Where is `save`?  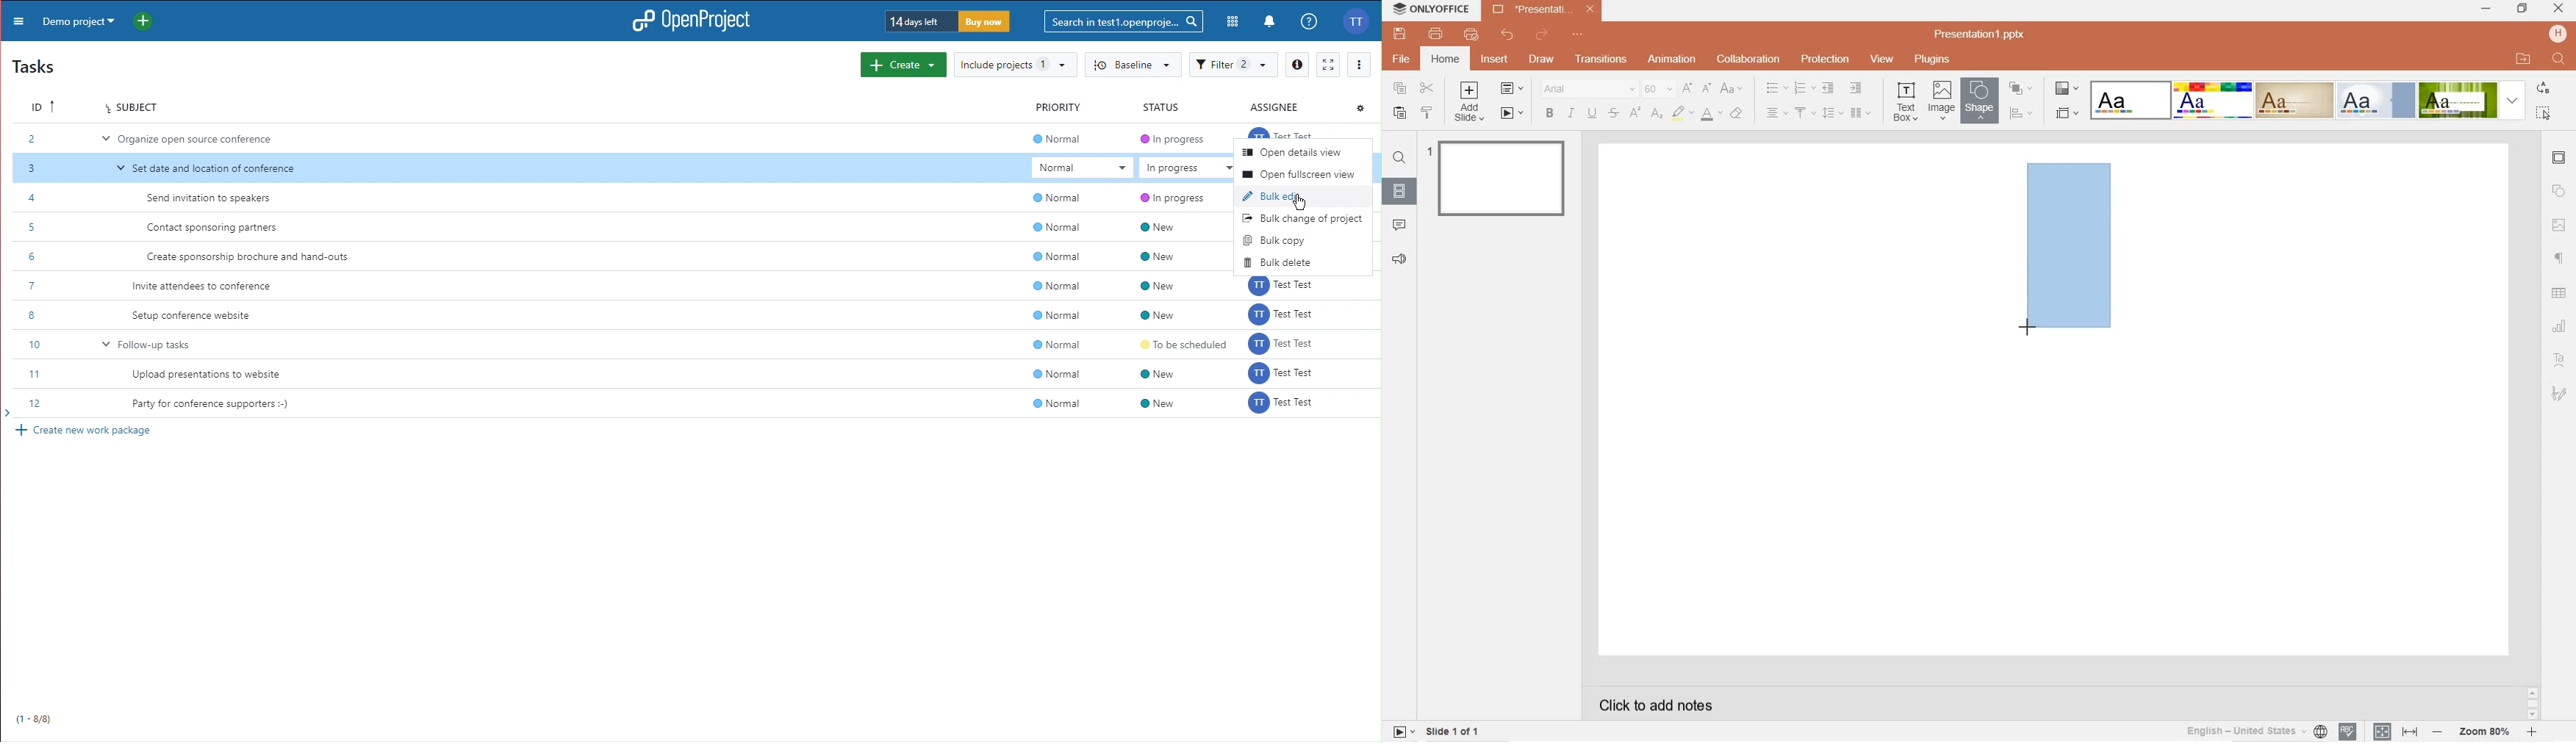 save is located at coordinates (1399, 34).